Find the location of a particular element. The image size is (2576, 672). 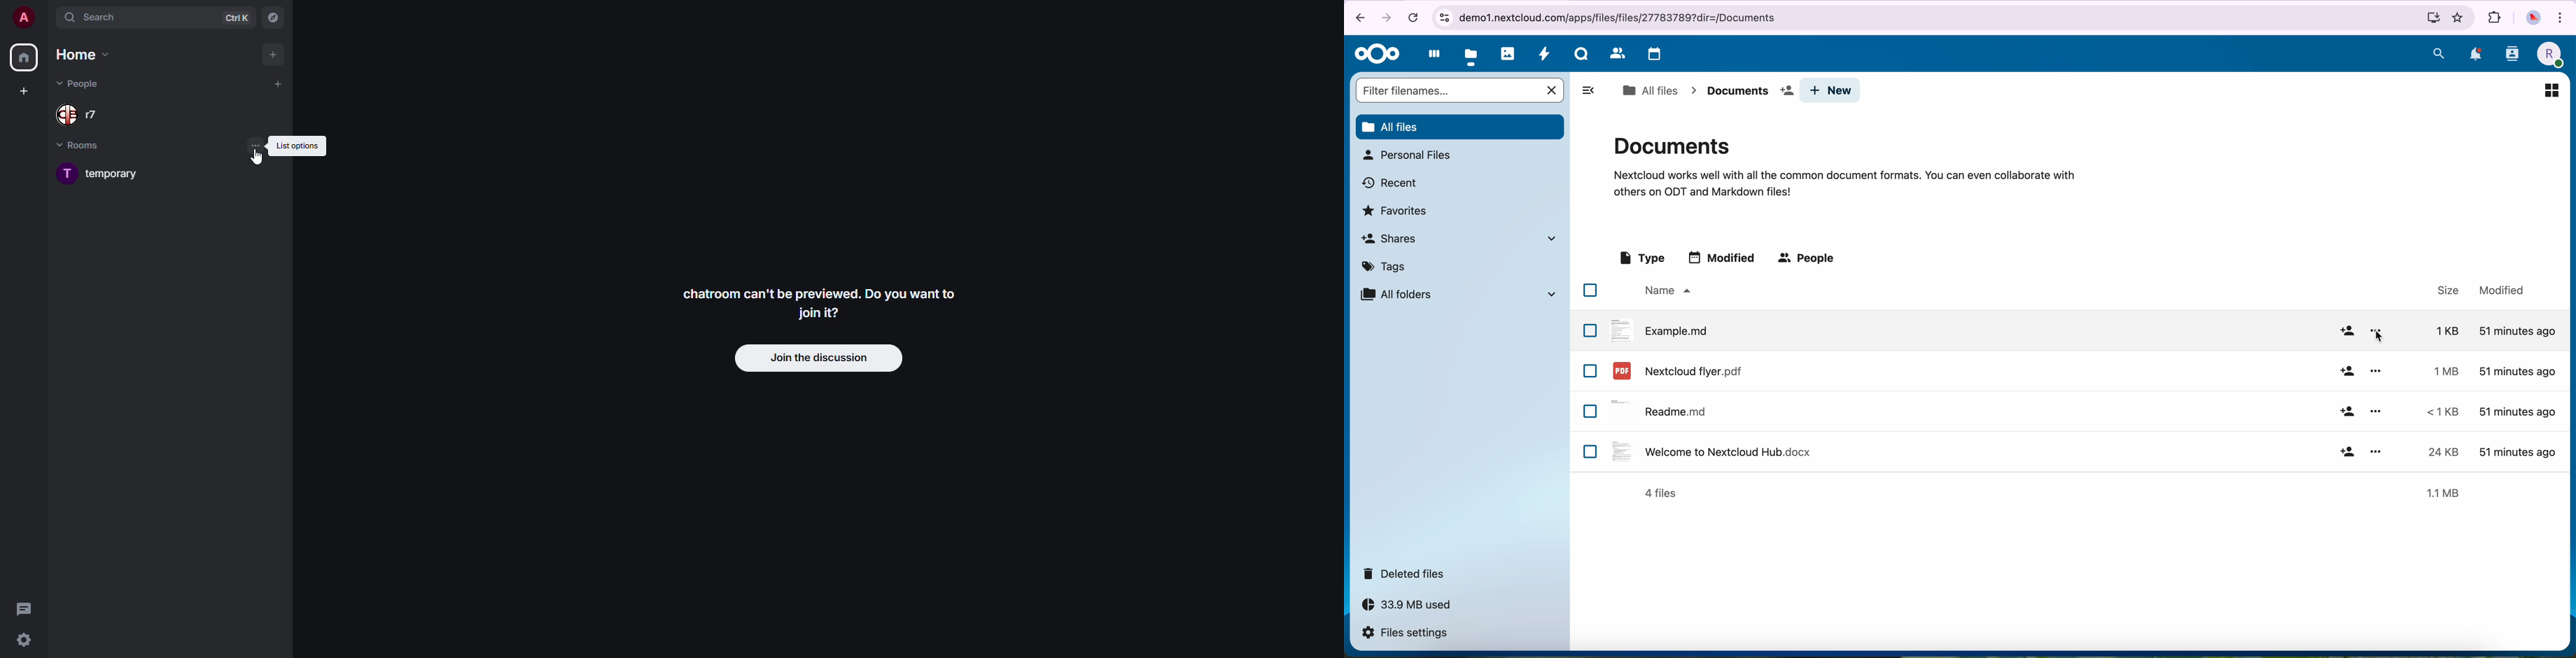

photos is located at coordinates (1508, 54).